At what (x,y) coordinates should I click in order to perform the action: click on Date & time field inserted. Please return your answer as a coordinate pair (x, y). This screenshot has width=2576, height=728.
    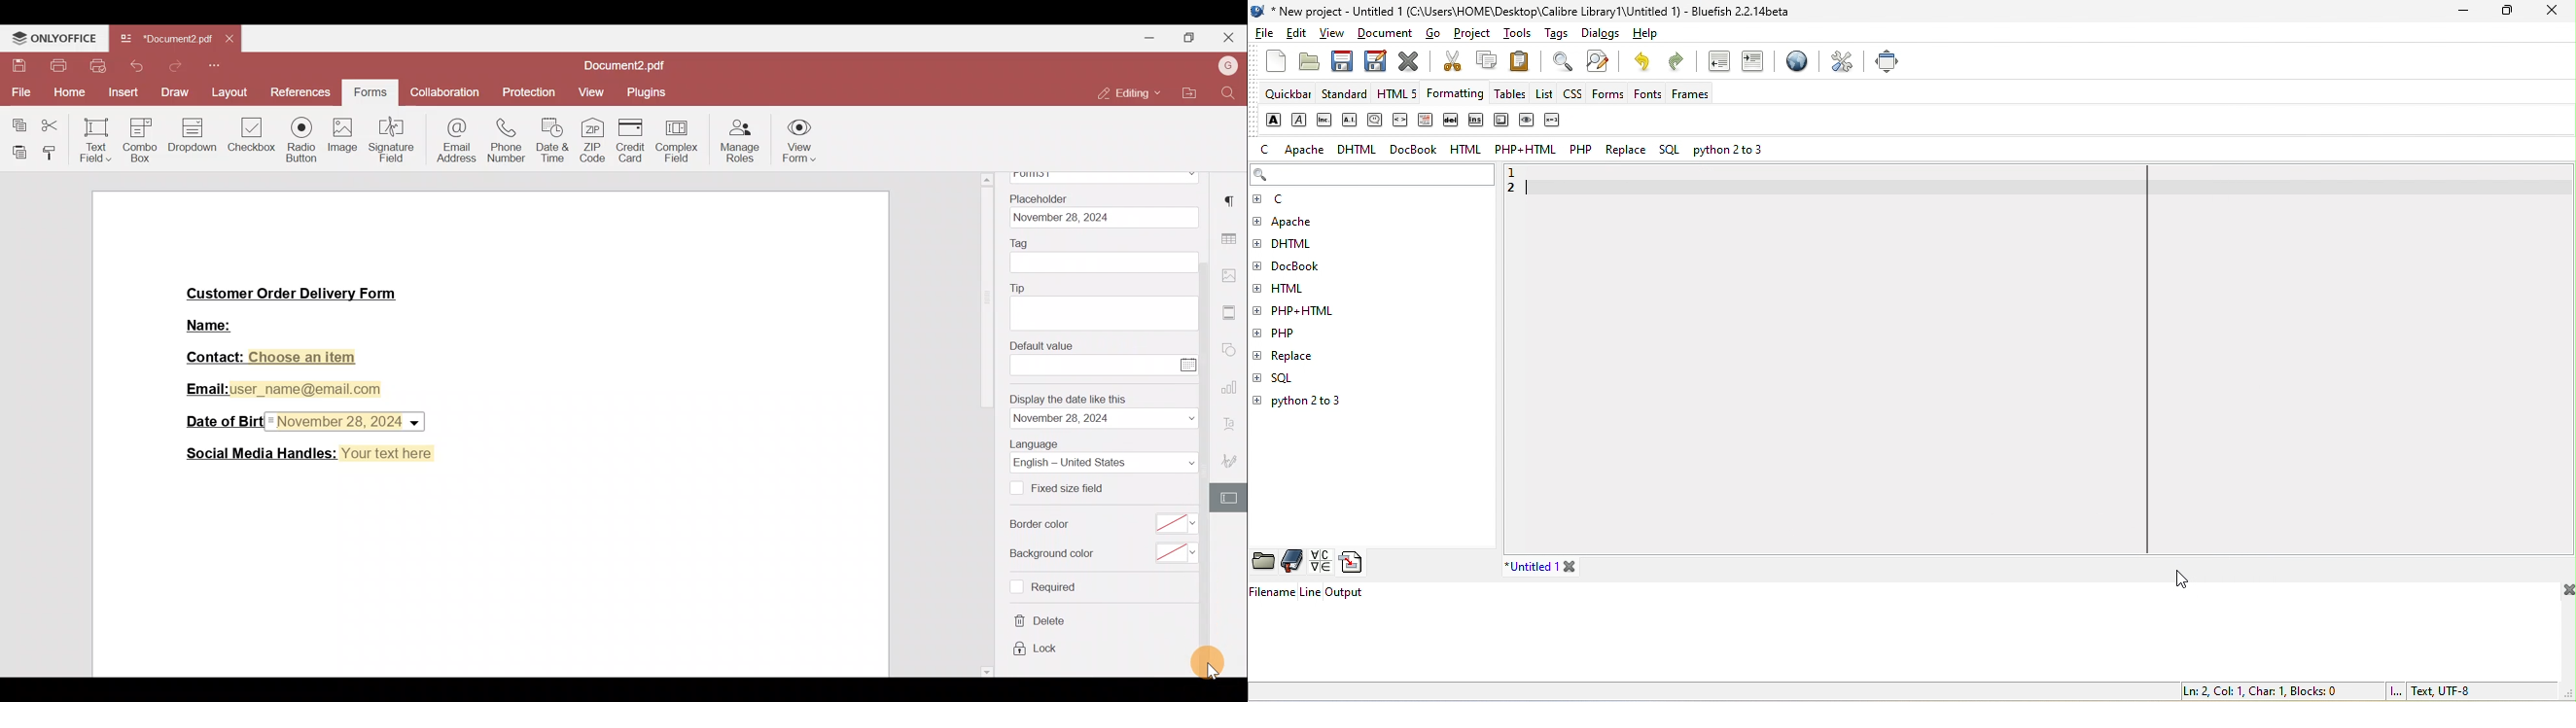
    Looking at the image, I should click on (348, 422).